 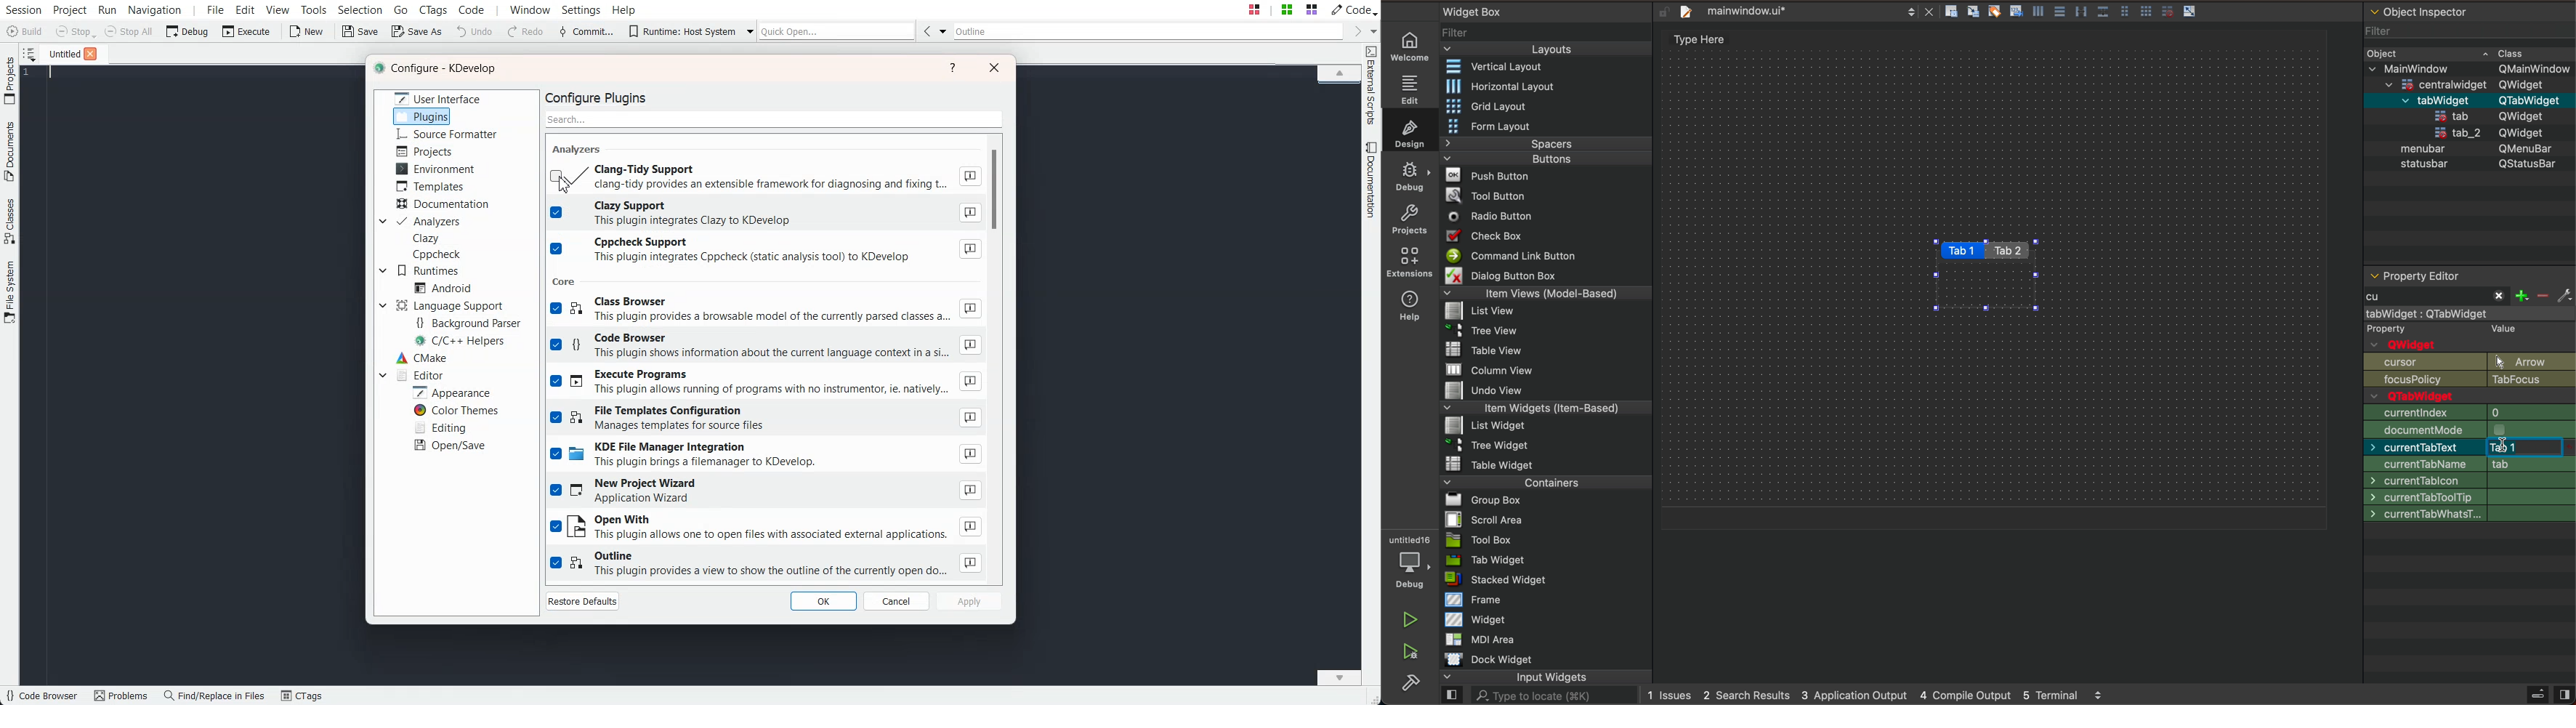 What do you see at coordinates (566, 184) in the screenshot?
I see `Cursor` at bounding box center [566, 184].